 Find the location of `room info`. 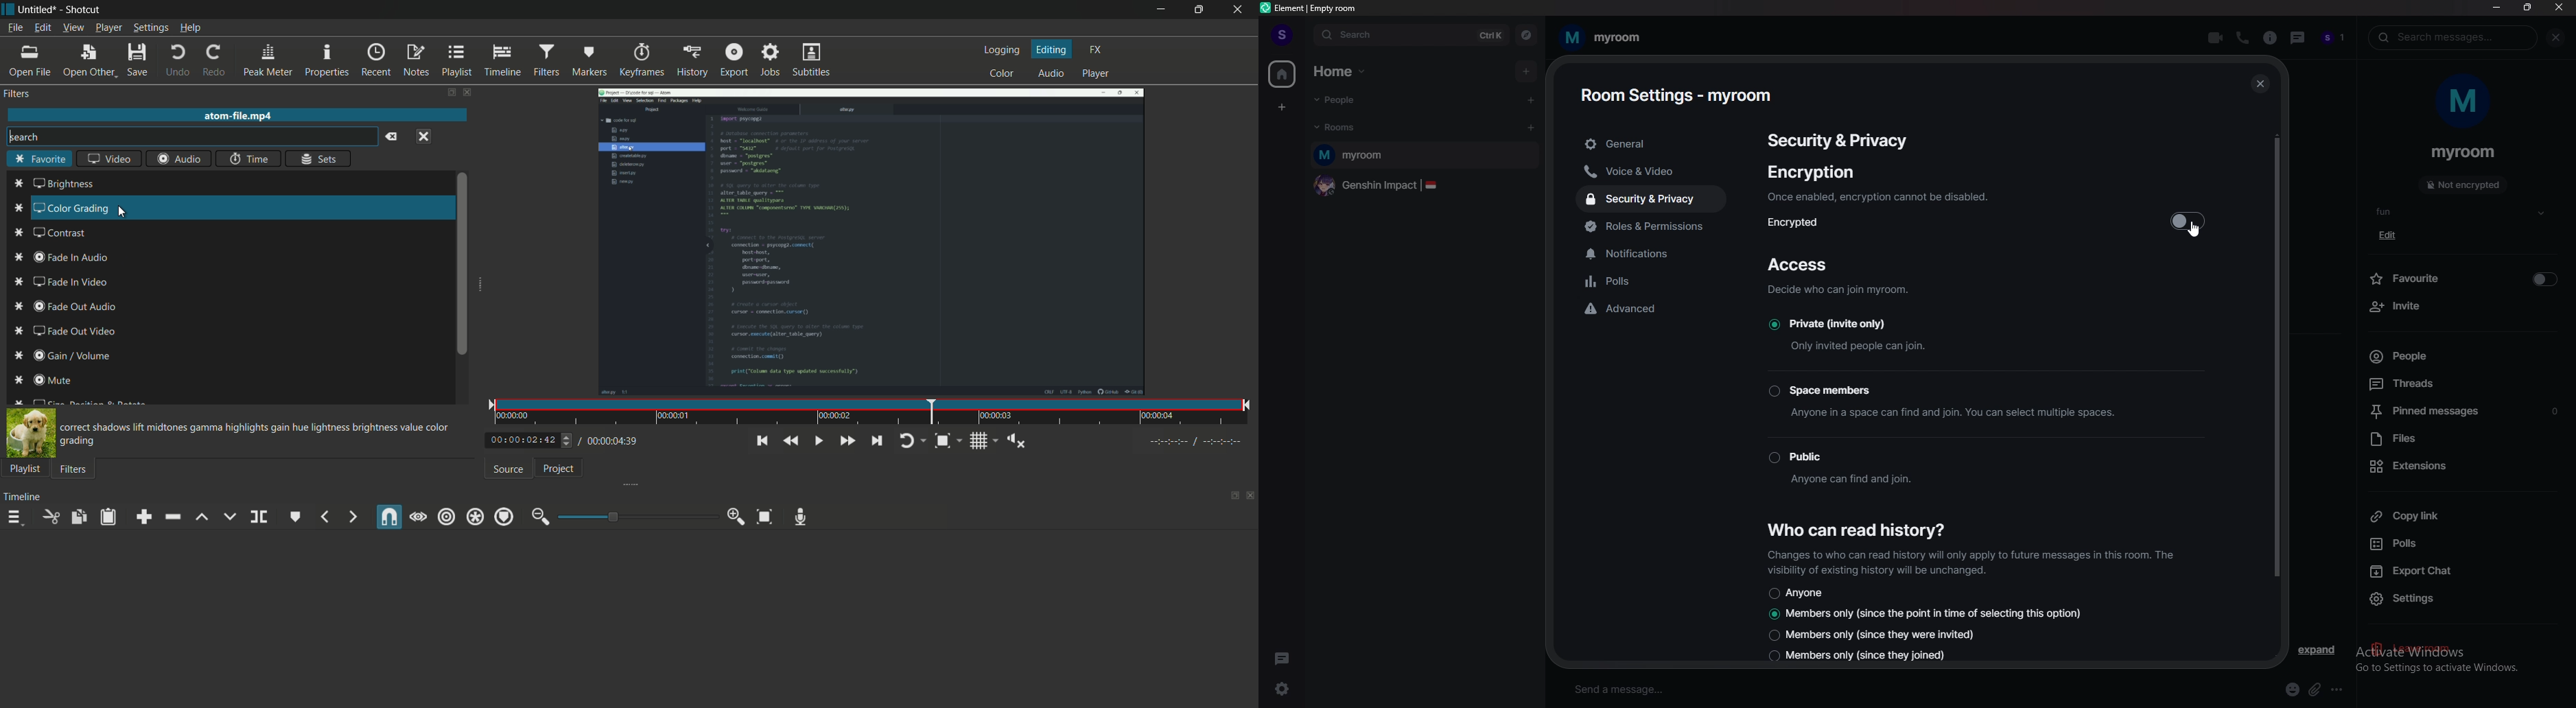

room info is located at coordinates (2270, 38).